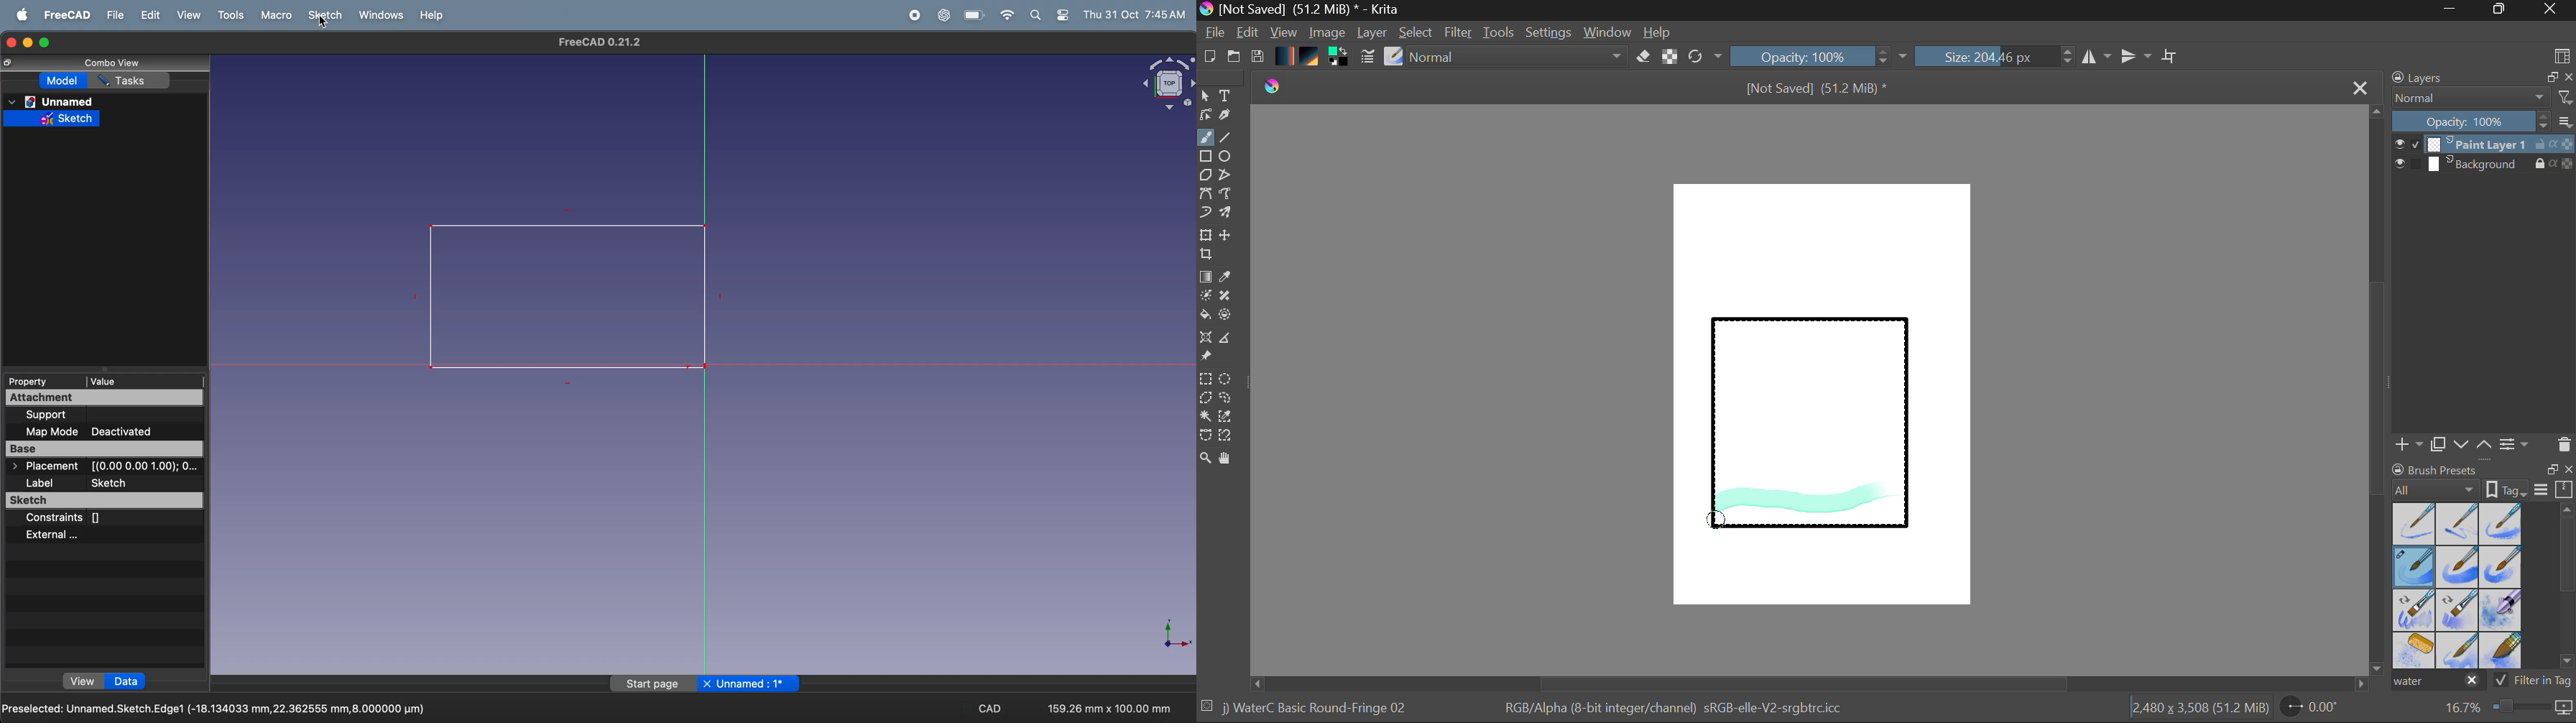  I want to click on freecad title, so click(599, 43).